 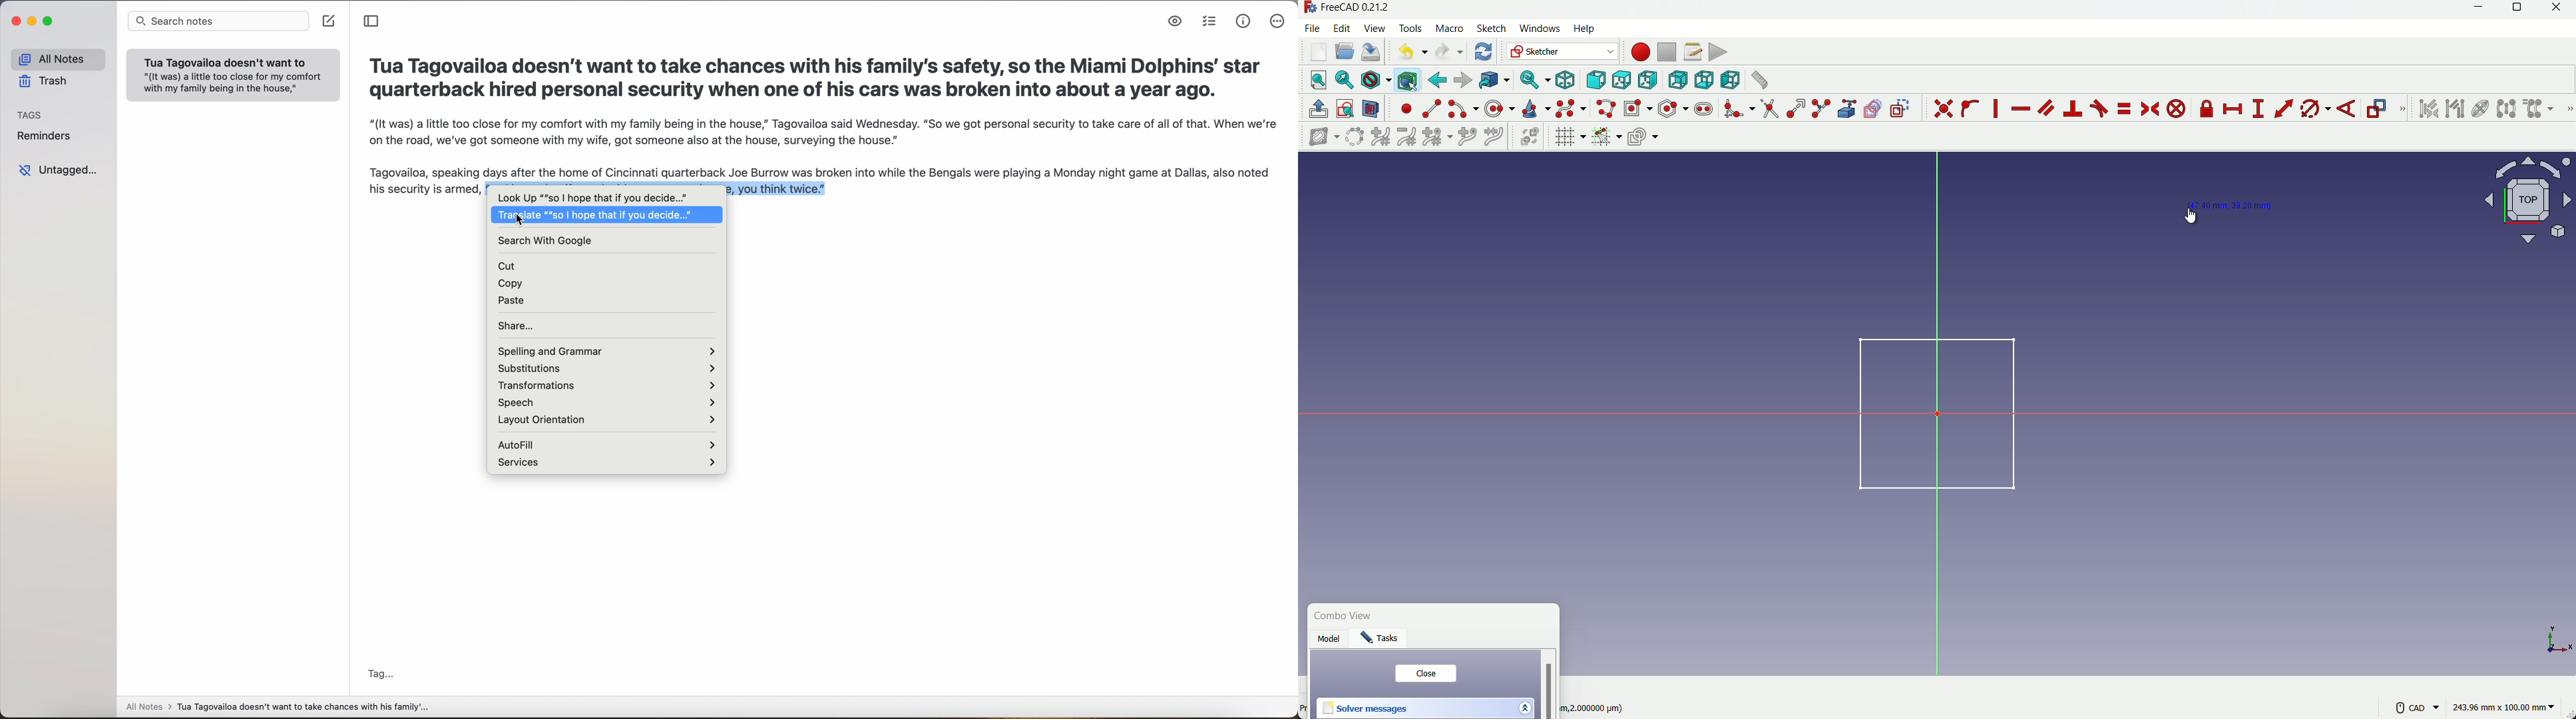 What do you see at coordinates (2045, 107) in the screenshot?
I see `constraint parallel` at bounding box center [2045, 107].